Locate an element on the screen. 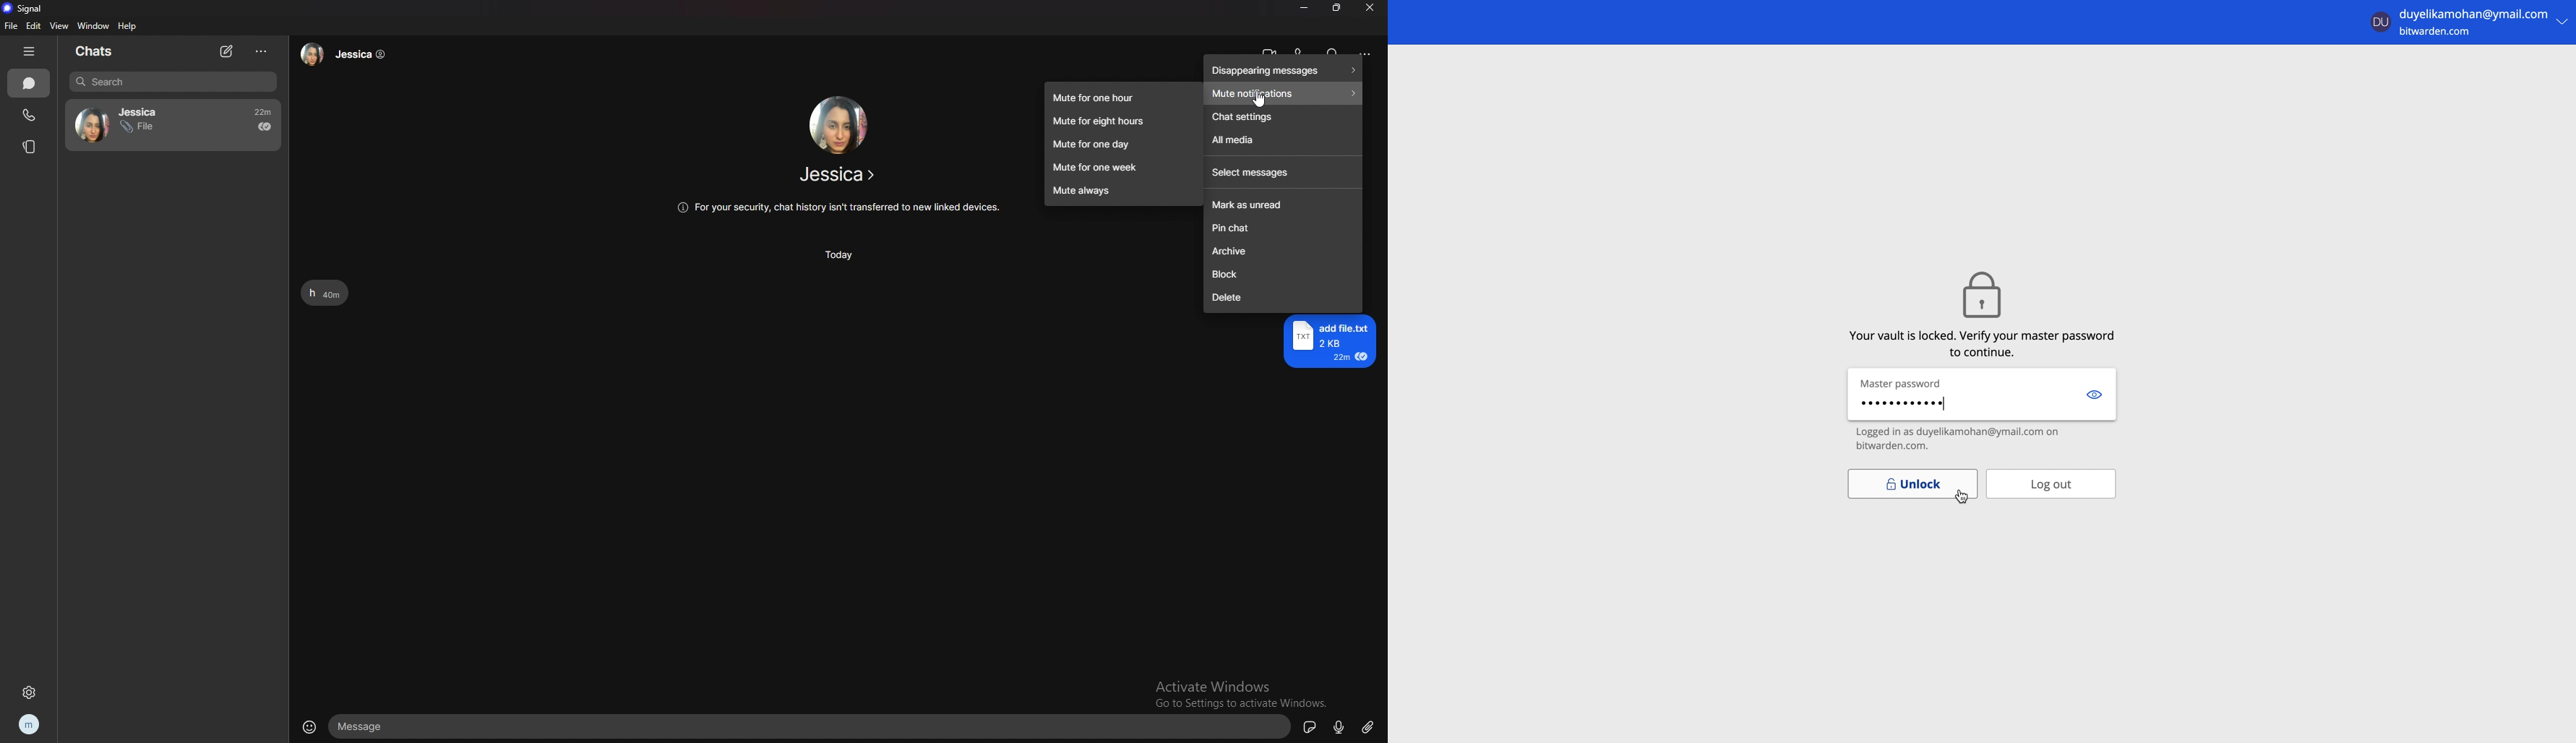 The image size is (2576, 756). icon is located at coordinates (1980, 292).